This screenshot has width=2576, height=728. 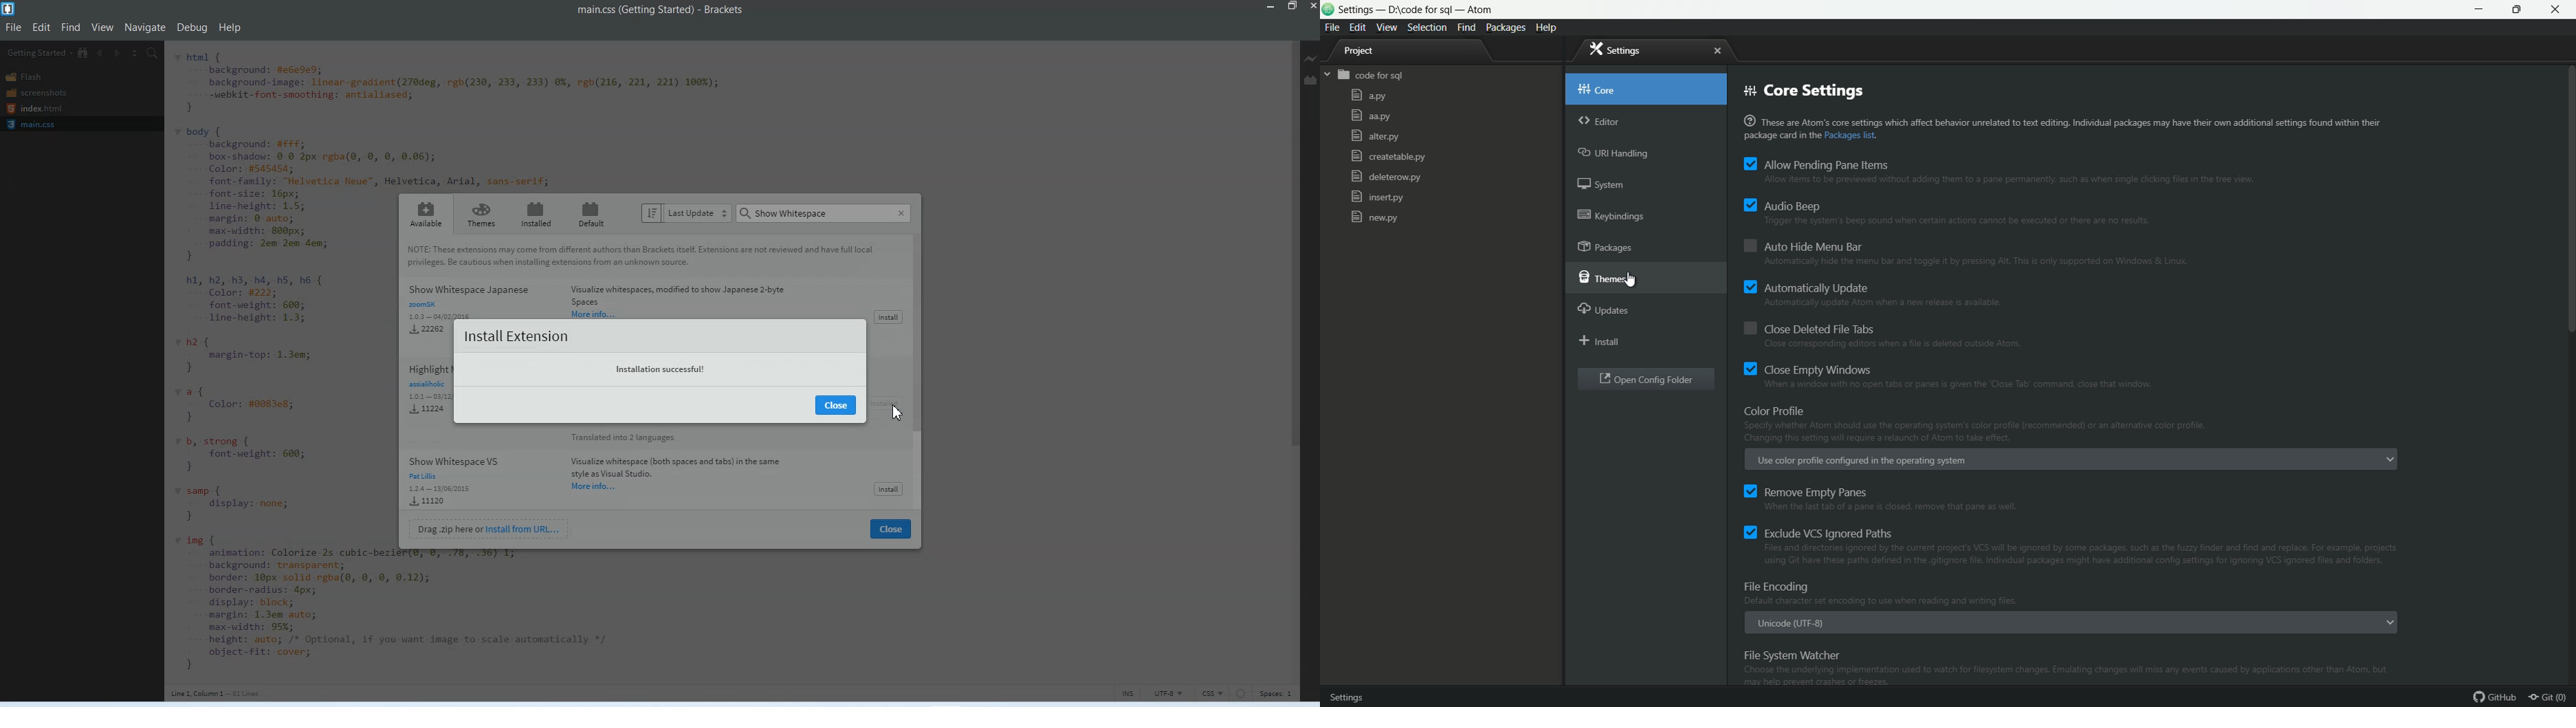 I want to click on Flash, so click(x=30, y=76).